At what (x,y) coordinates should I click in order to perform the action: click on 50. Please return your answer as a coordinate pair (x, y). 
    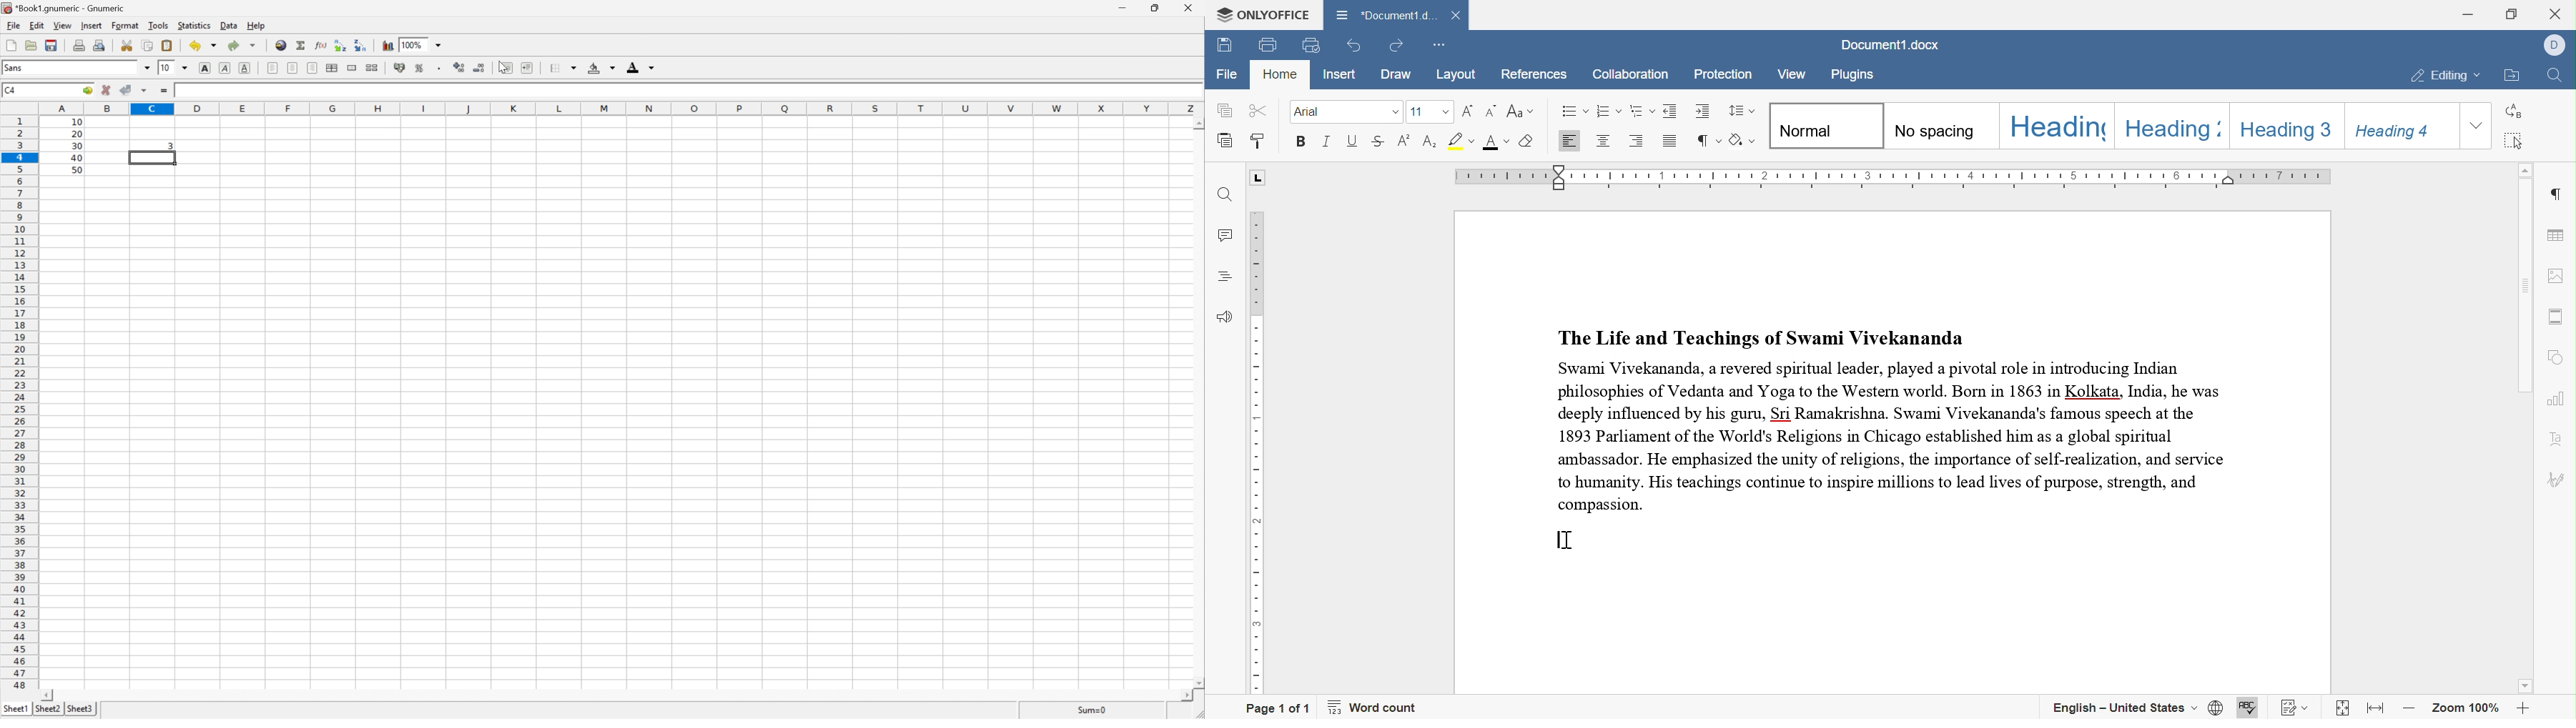
    Looking at the image, I should click on (76, 169).